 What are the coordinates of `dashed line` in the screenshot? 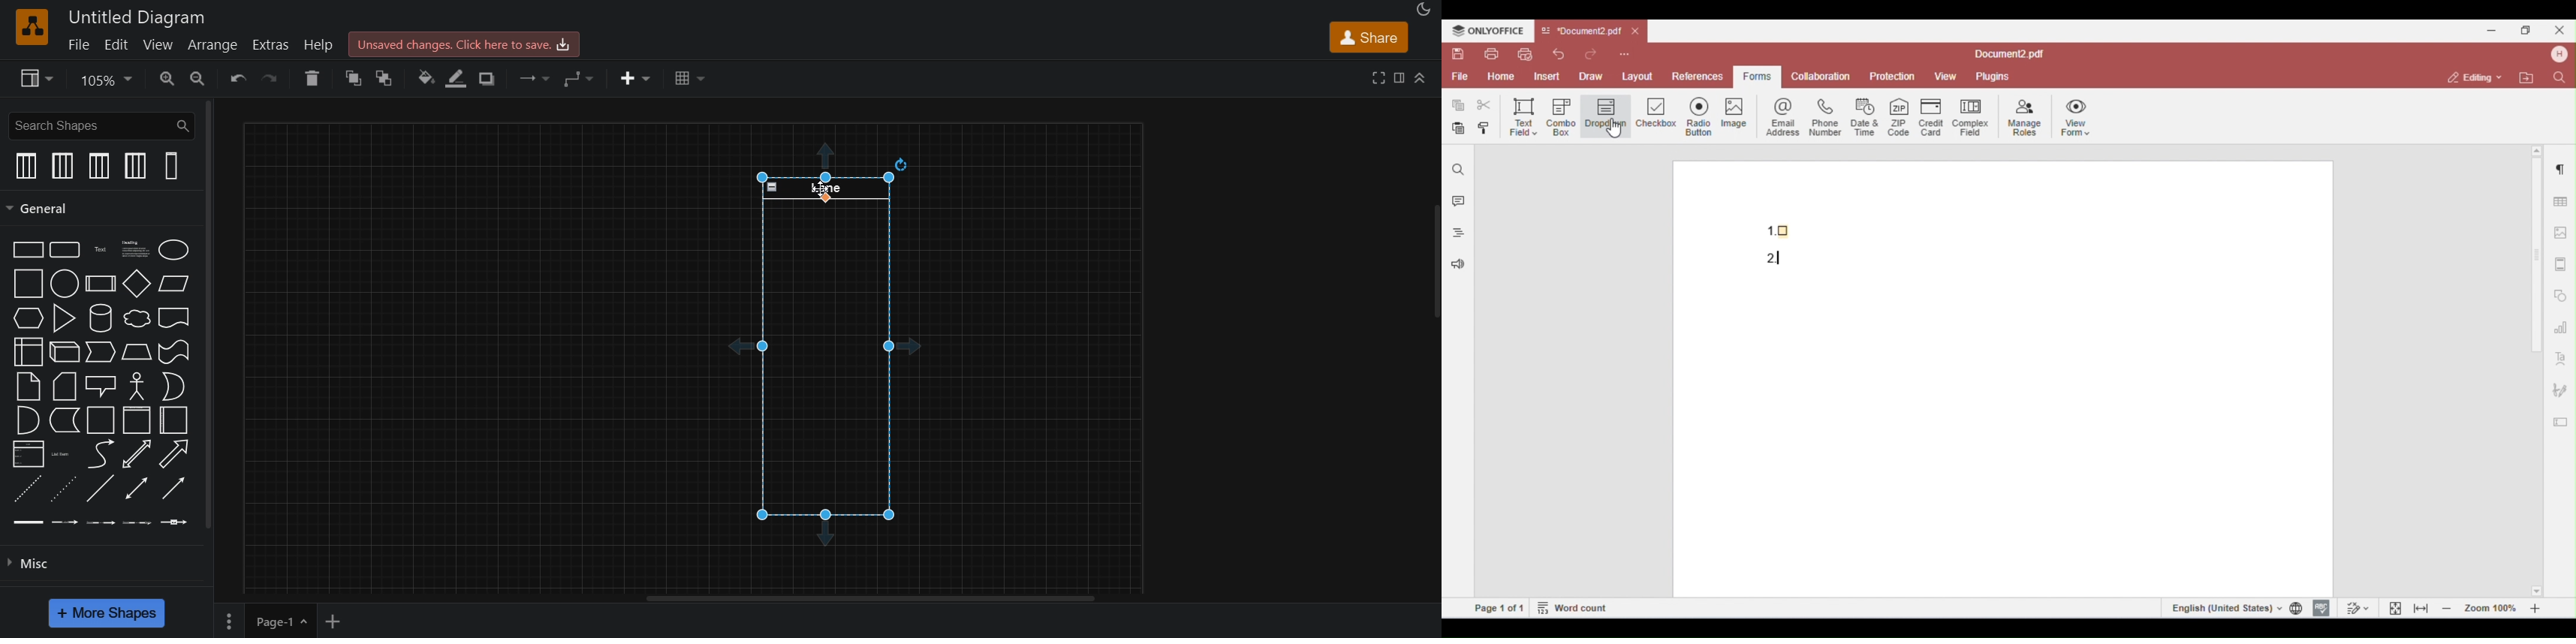 It's located at (23, 489).